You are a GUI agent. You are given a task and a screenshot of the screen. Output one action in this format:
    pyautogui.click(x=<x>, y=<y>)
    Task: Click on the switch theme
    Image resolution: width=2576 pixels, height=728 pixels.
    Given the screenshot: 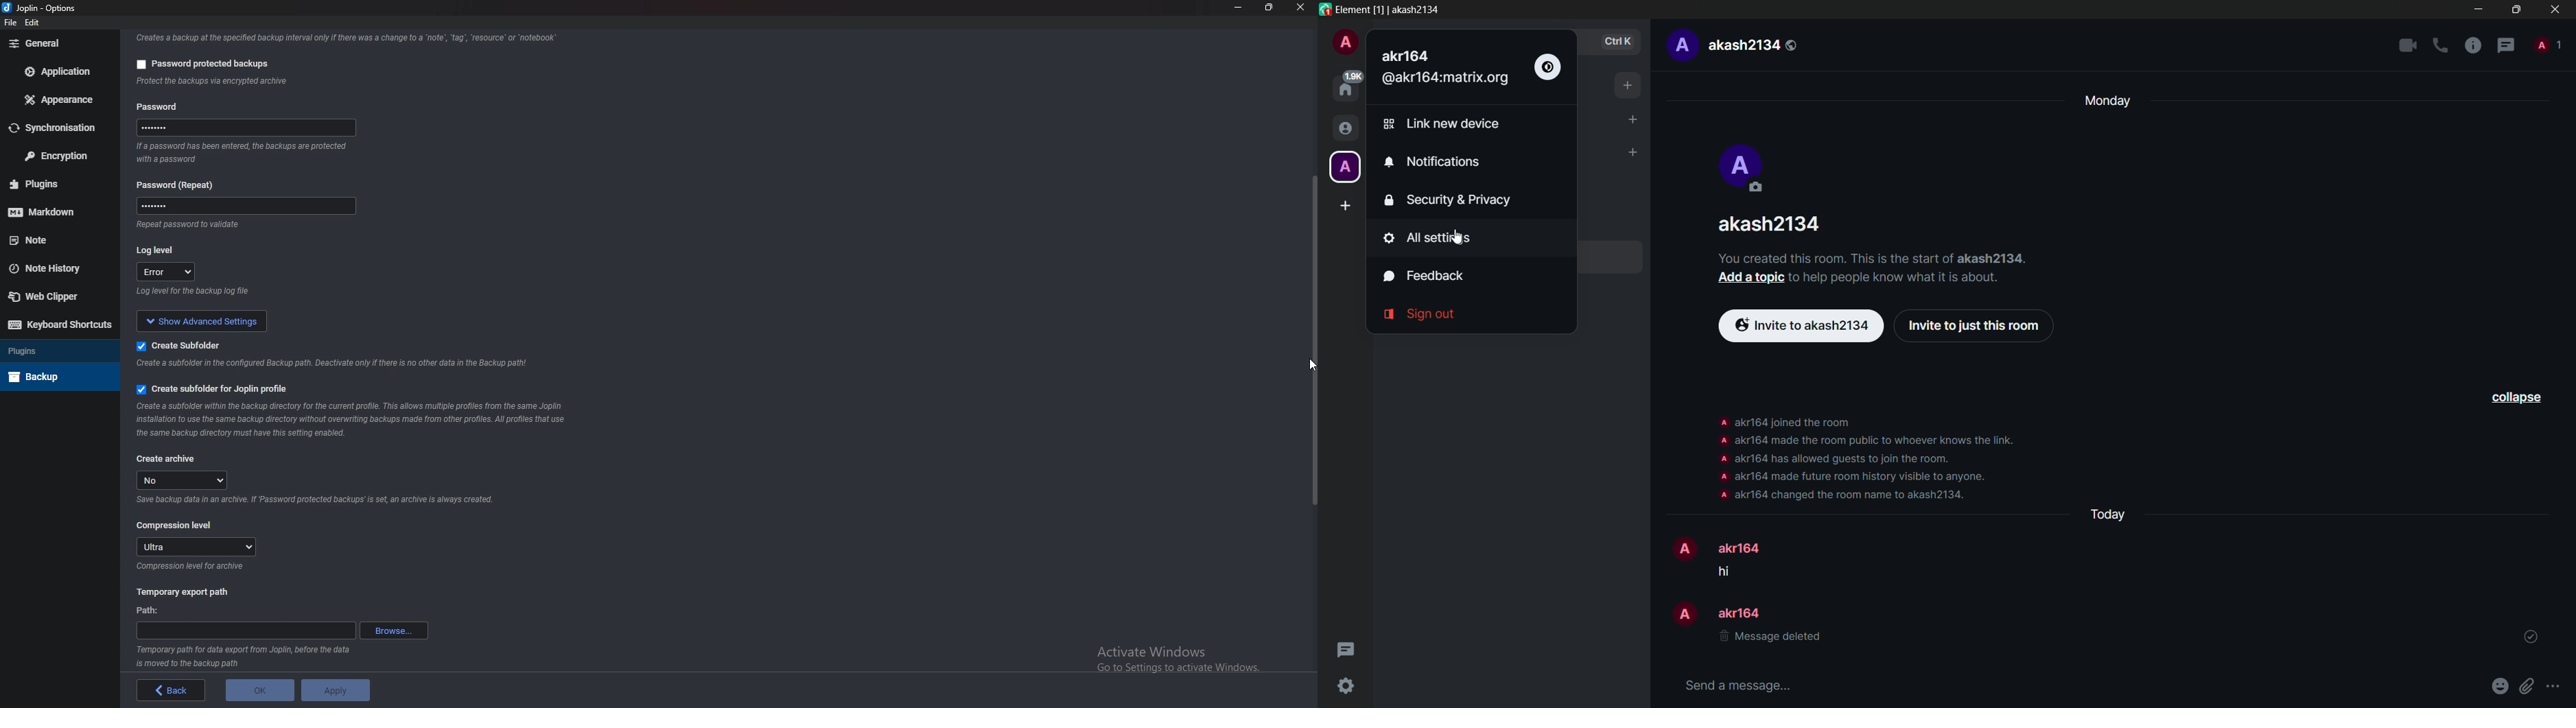 What is the action you would take?
    pyautogui.click(x=1548, y=68)
    